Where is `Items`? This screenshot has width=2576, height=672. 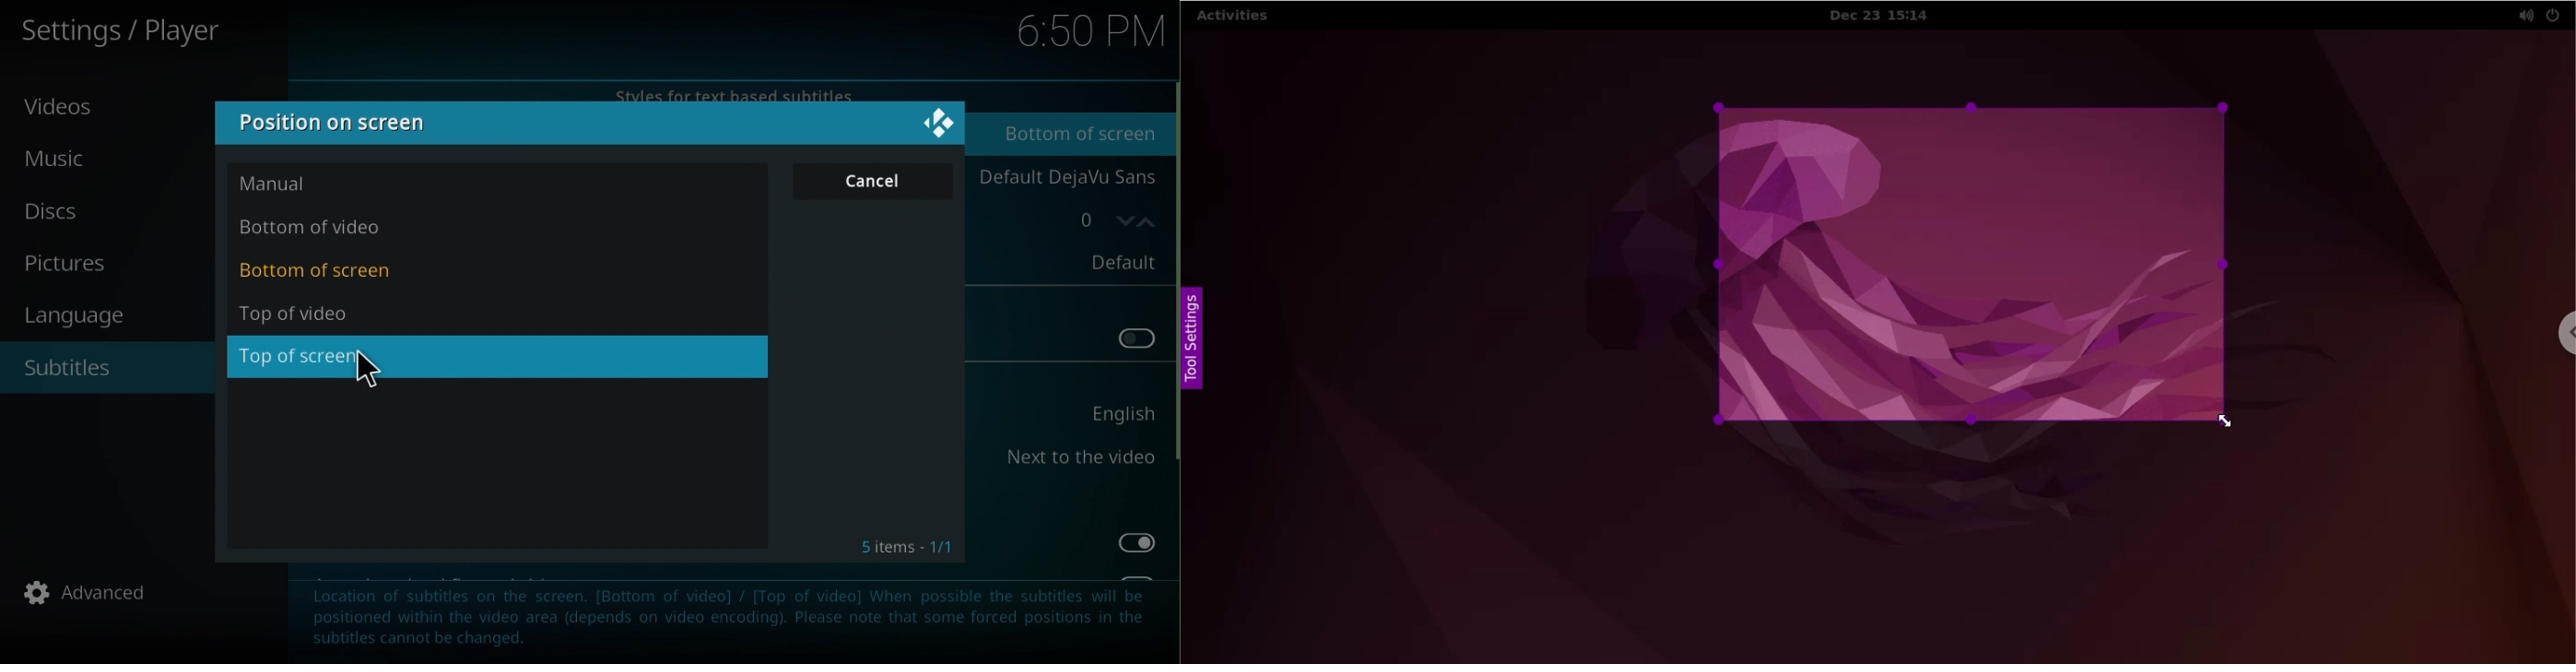
Items is located at coordinates (914, 547).